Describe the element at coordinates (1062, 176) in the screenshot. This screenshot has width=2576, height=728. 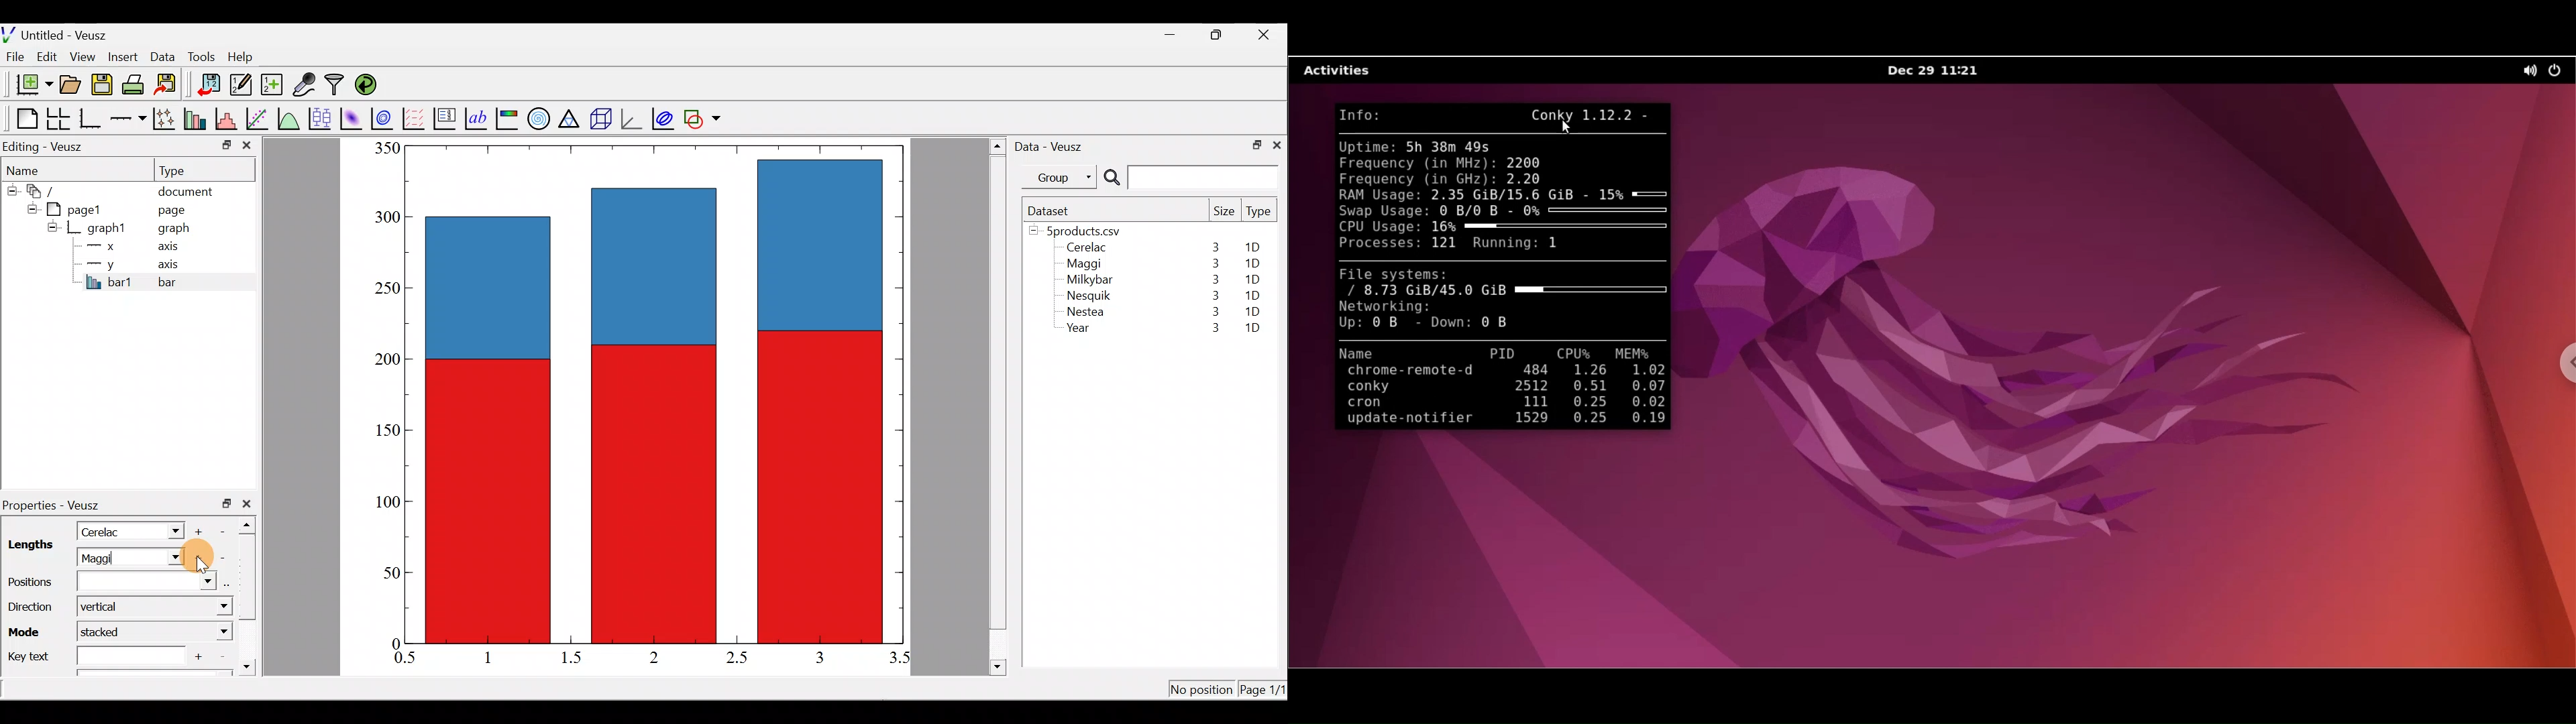
I see `Group` at that location.